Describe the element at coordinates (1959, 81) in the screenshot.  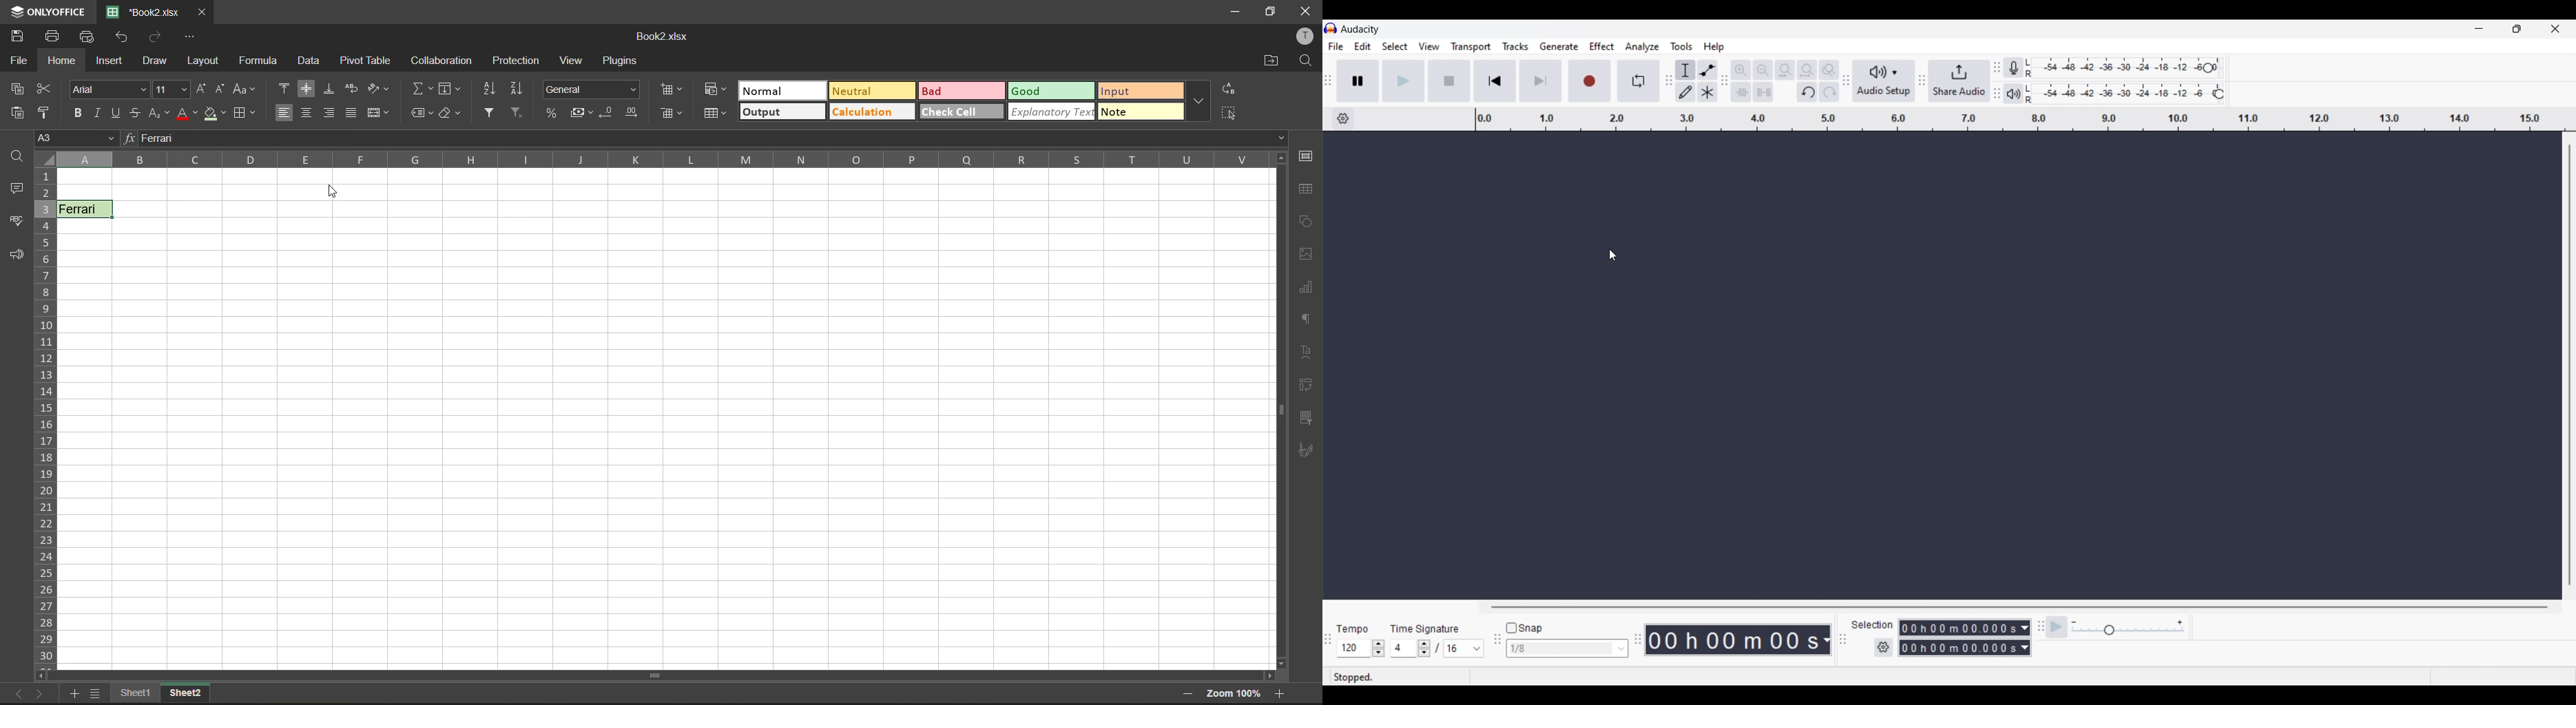
I see `Share audio` at that location.